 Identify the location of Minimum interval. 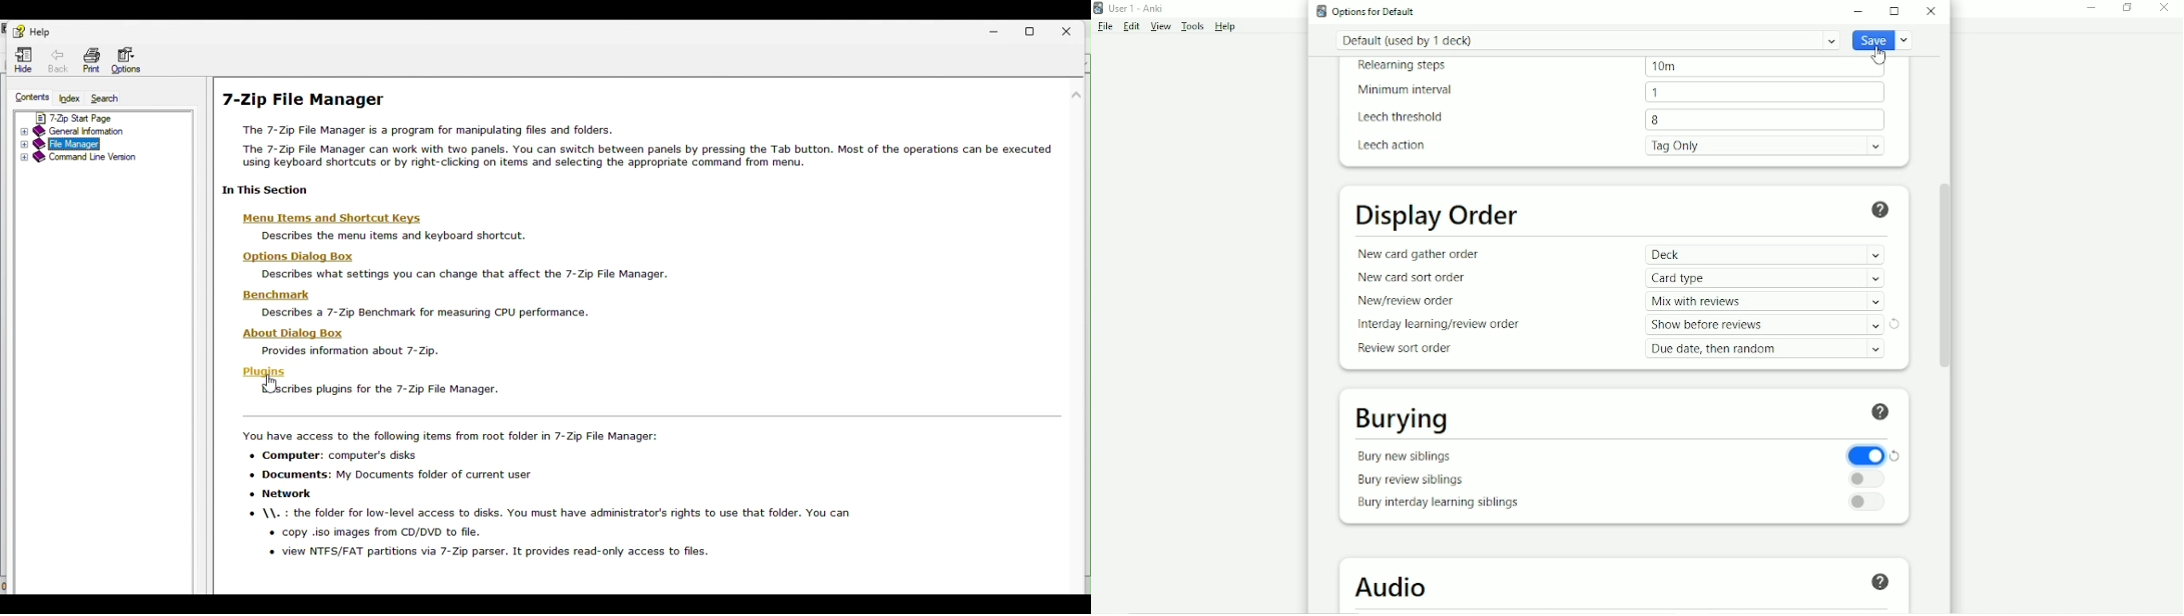
(1410, 90).